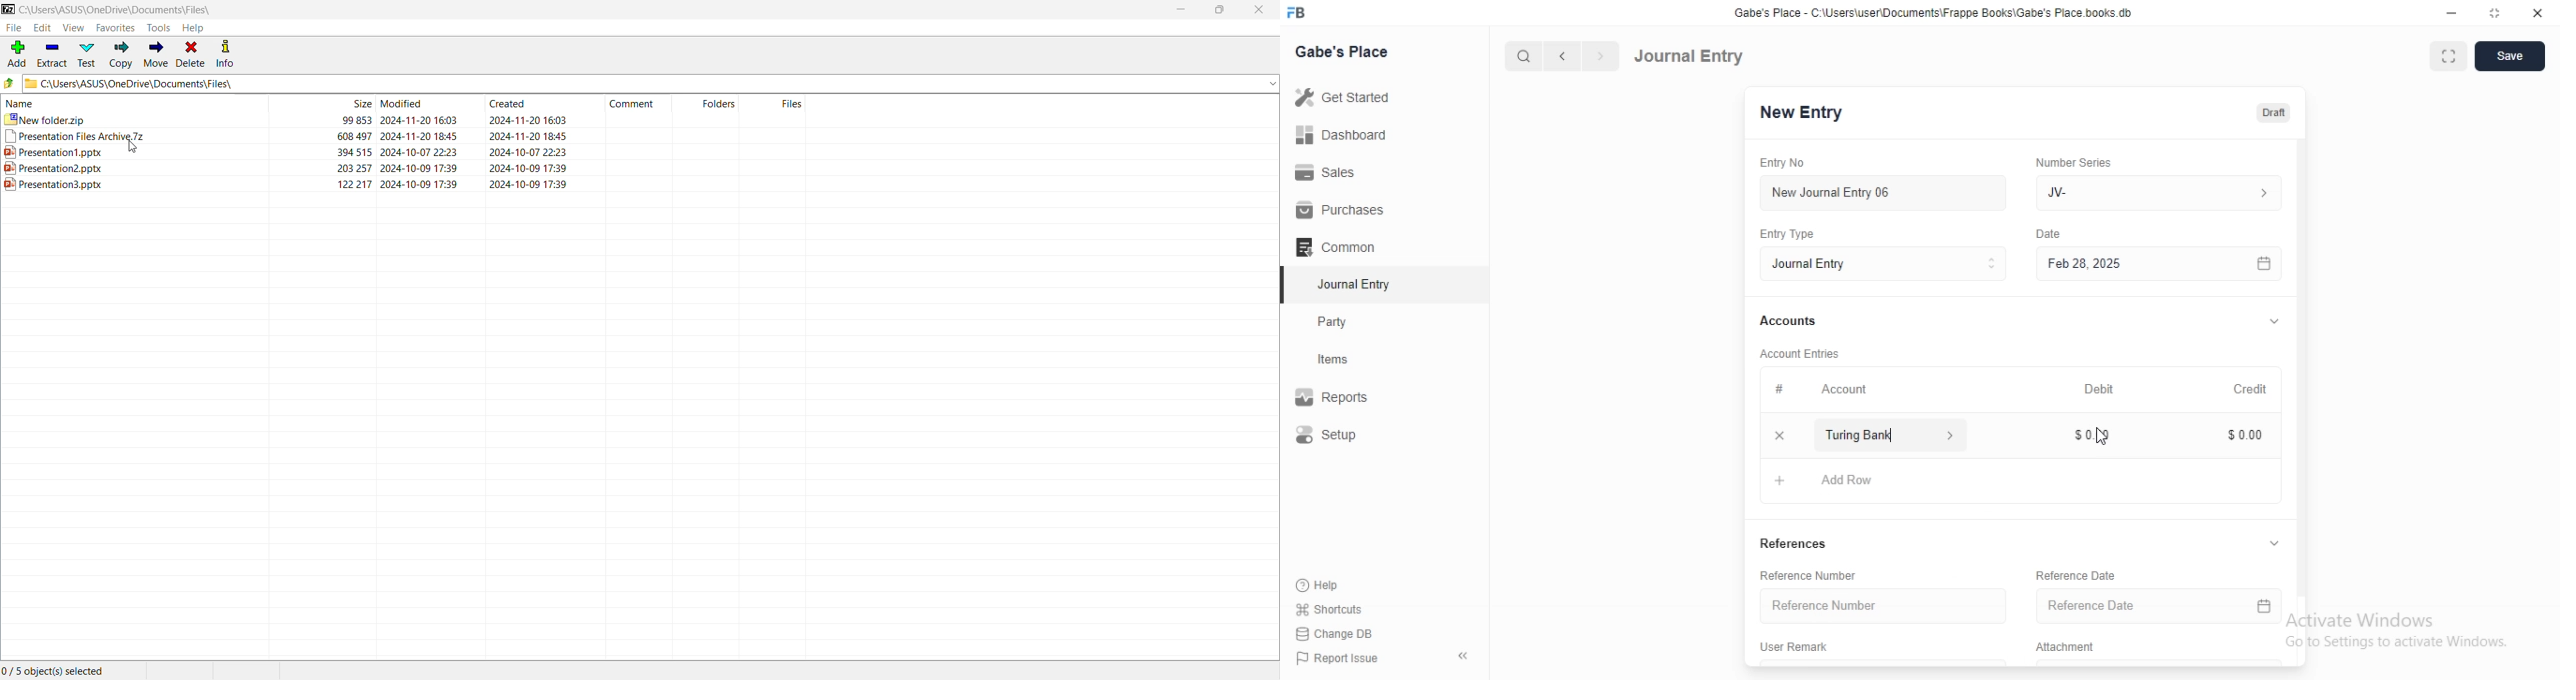 The height and width of the screenshot is (700, 2576). Describe the element at coordinates (1346, 436) in the screenshot. I see `Setup` at that location.